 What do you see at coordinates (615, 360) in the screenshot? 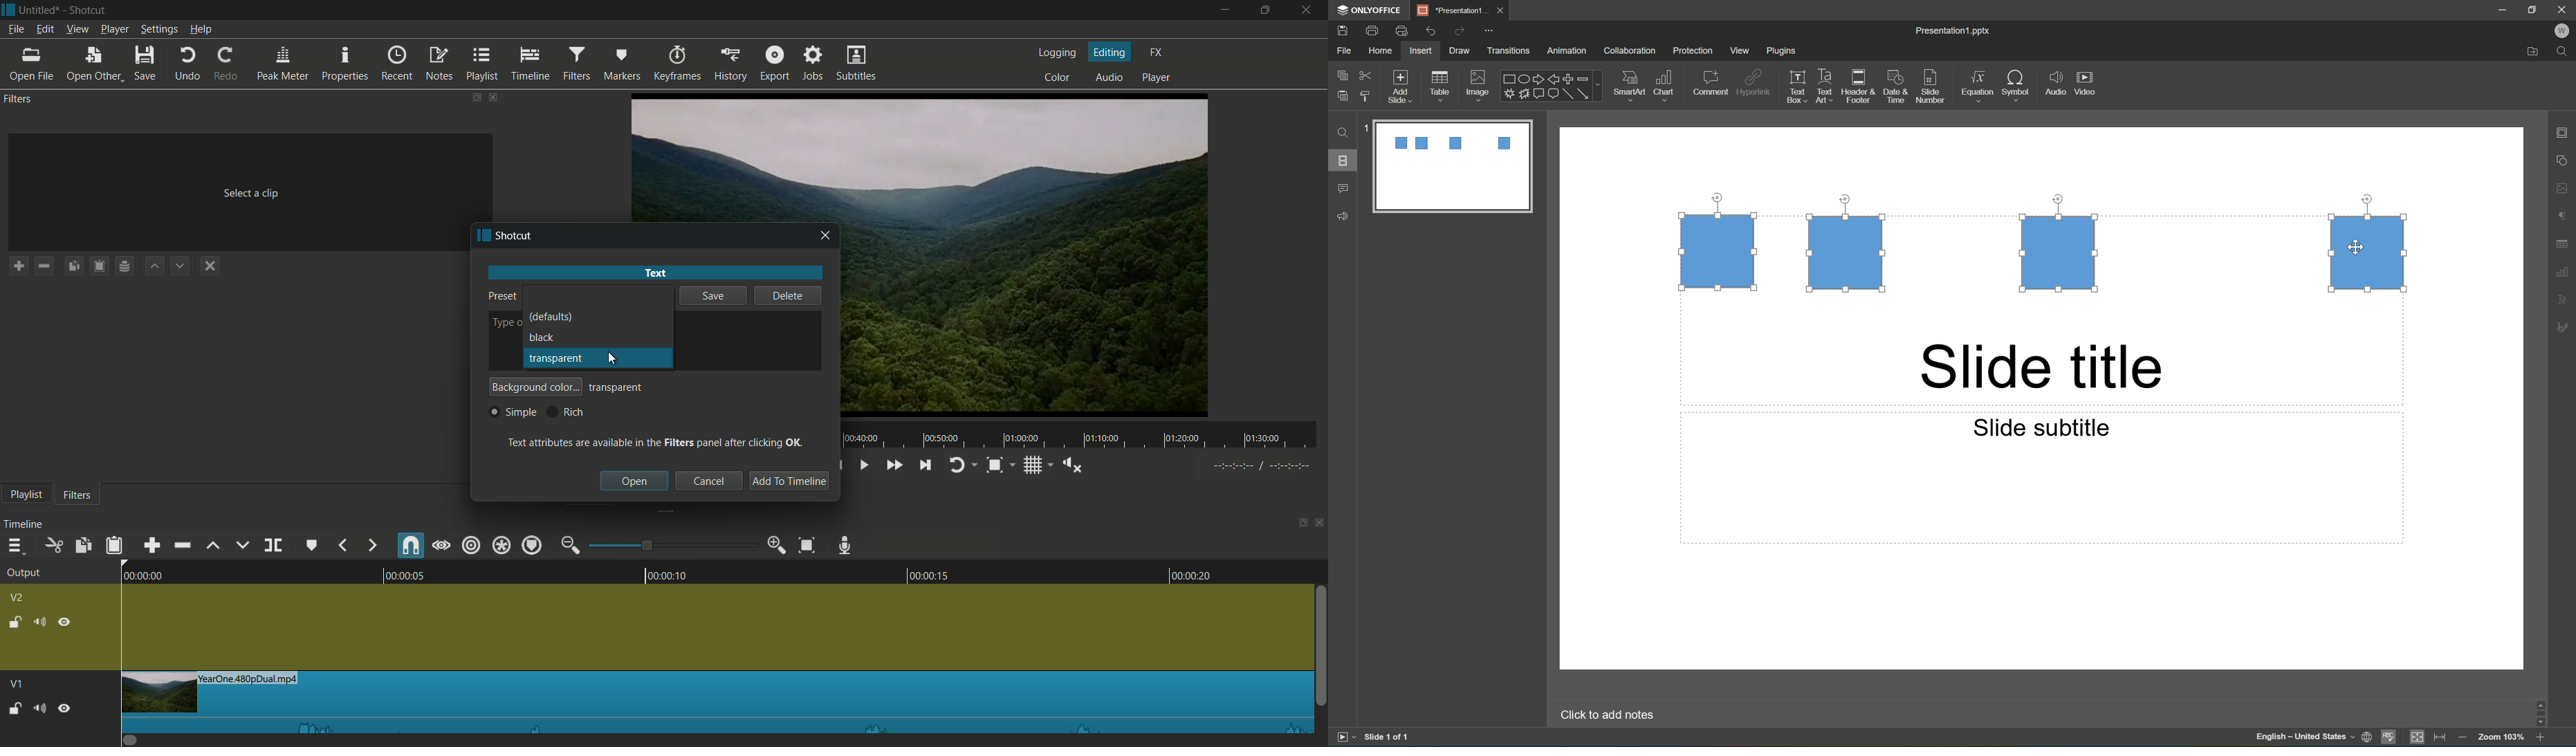
I see `cursor` at bounding box center [615, 360].